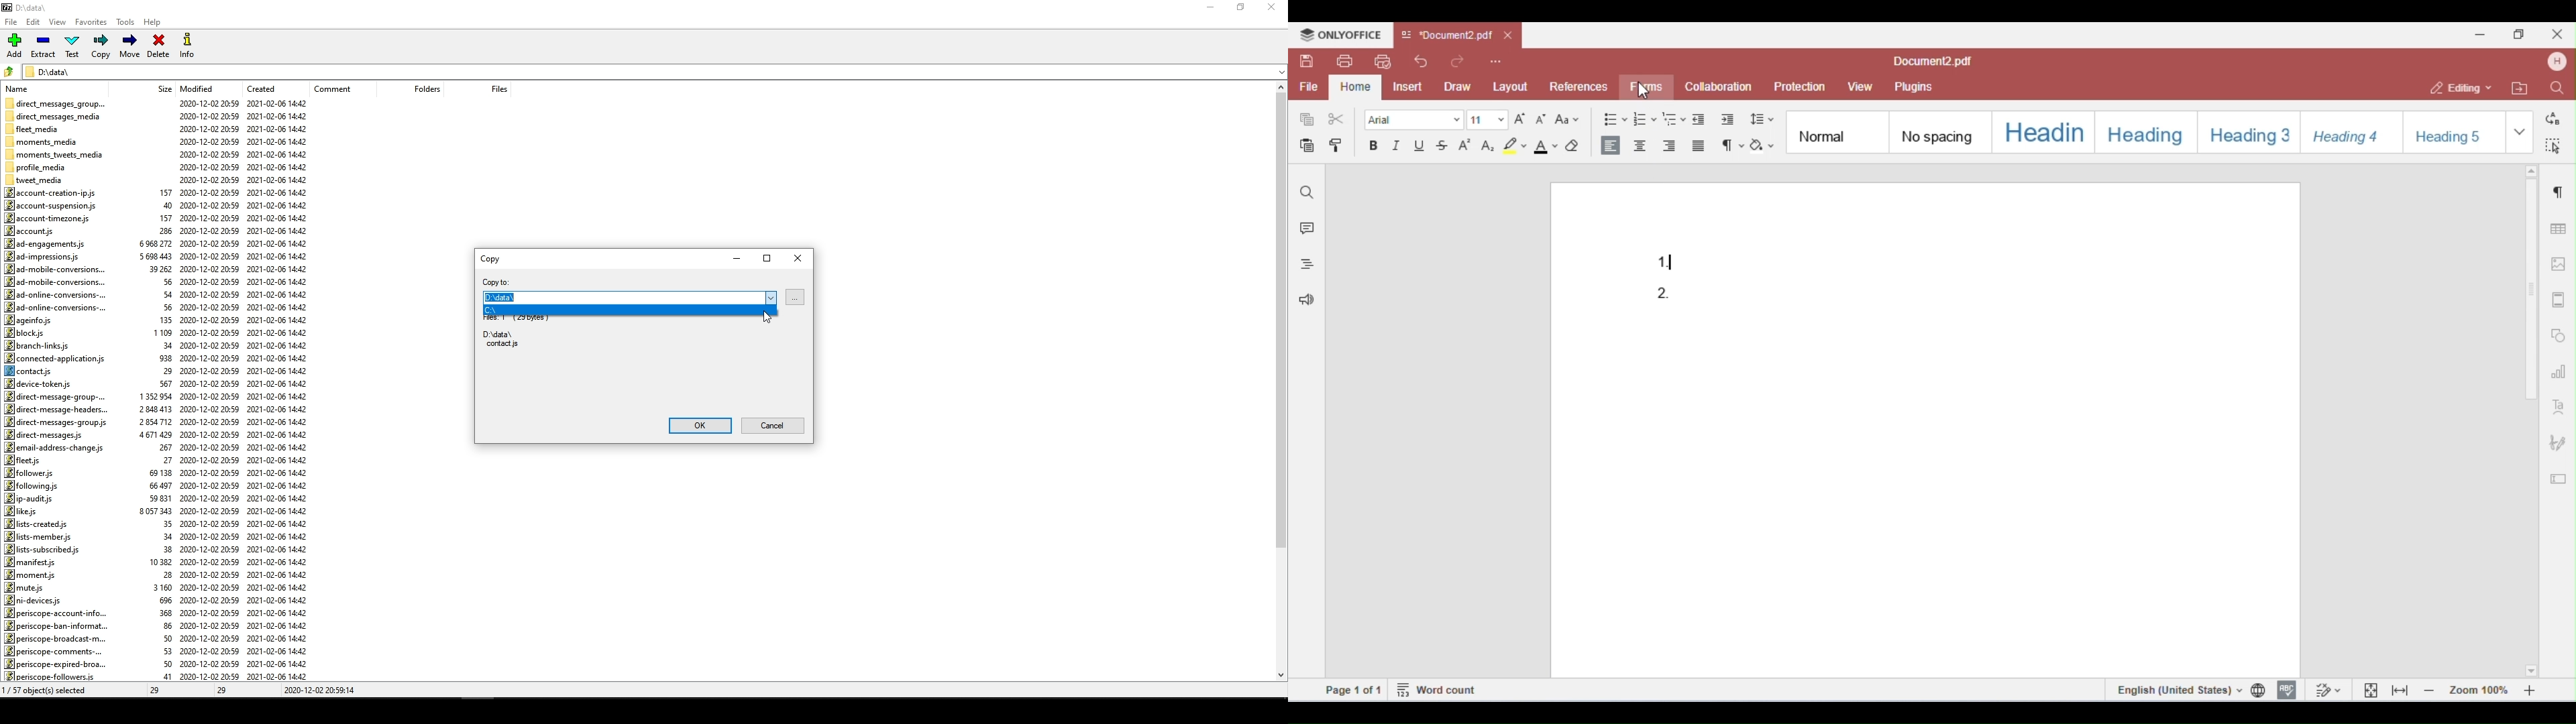 The image size is (2576, 728). What do you see at coordinates (58, 154) in the screenshot?
I see `moments_tweets_media` at bounding box center [58, 154].